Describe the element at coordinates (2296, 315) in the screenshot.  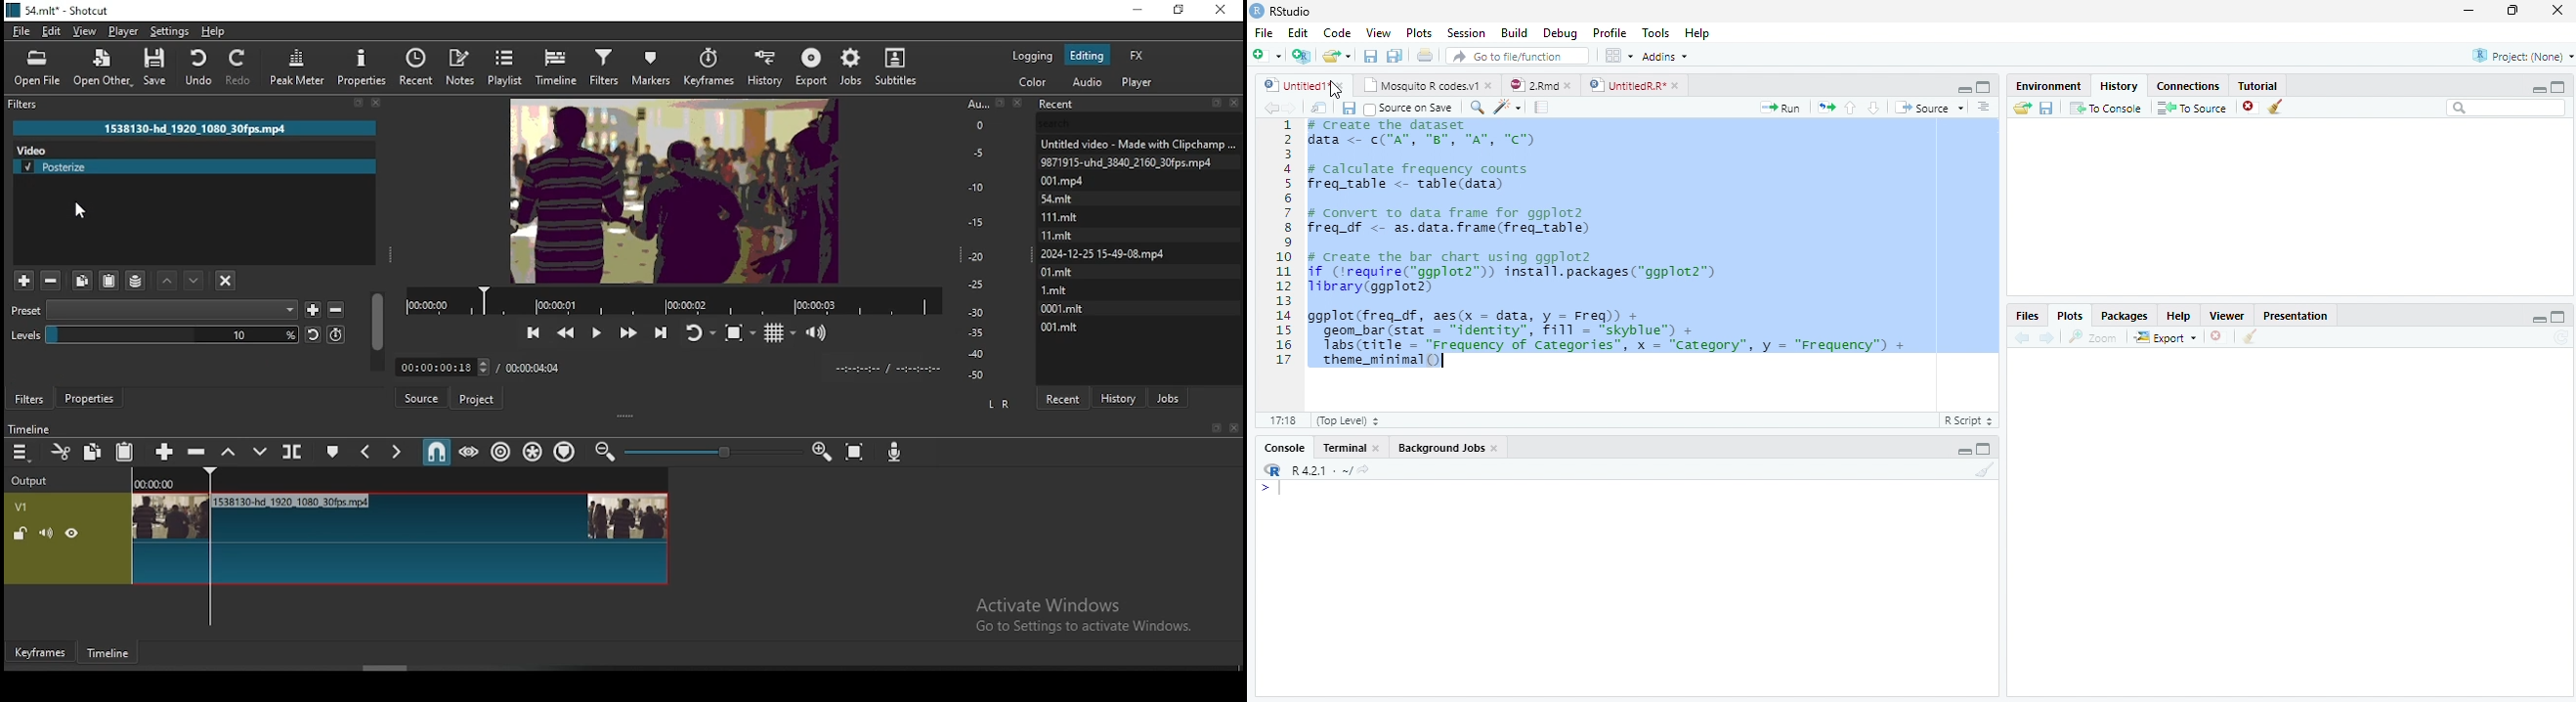
I see `Presentation` at that location.